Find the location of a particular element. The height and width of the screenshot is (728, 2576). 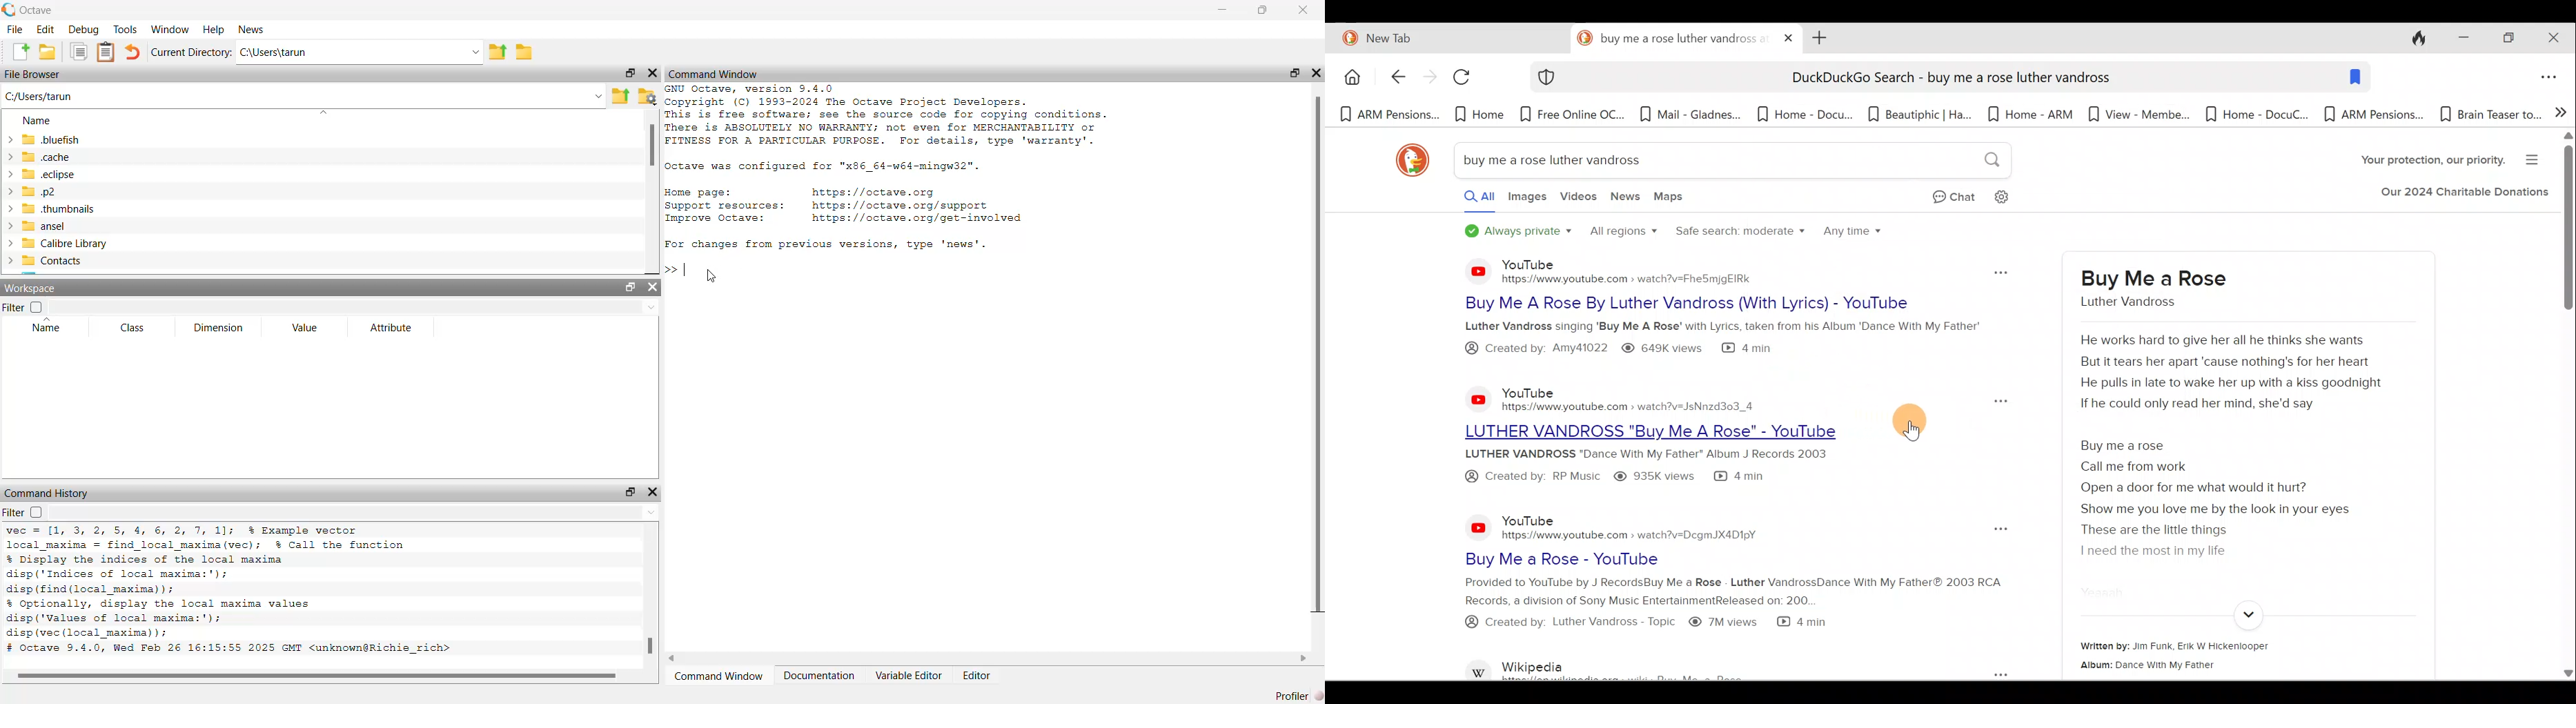

Buy me a rose

Call me from work

Open a door for me what would it hurt?

Show me you love me by the look in your eyes
ad These are the little things

| need the most in my life is located at coordinates (2230, 499).